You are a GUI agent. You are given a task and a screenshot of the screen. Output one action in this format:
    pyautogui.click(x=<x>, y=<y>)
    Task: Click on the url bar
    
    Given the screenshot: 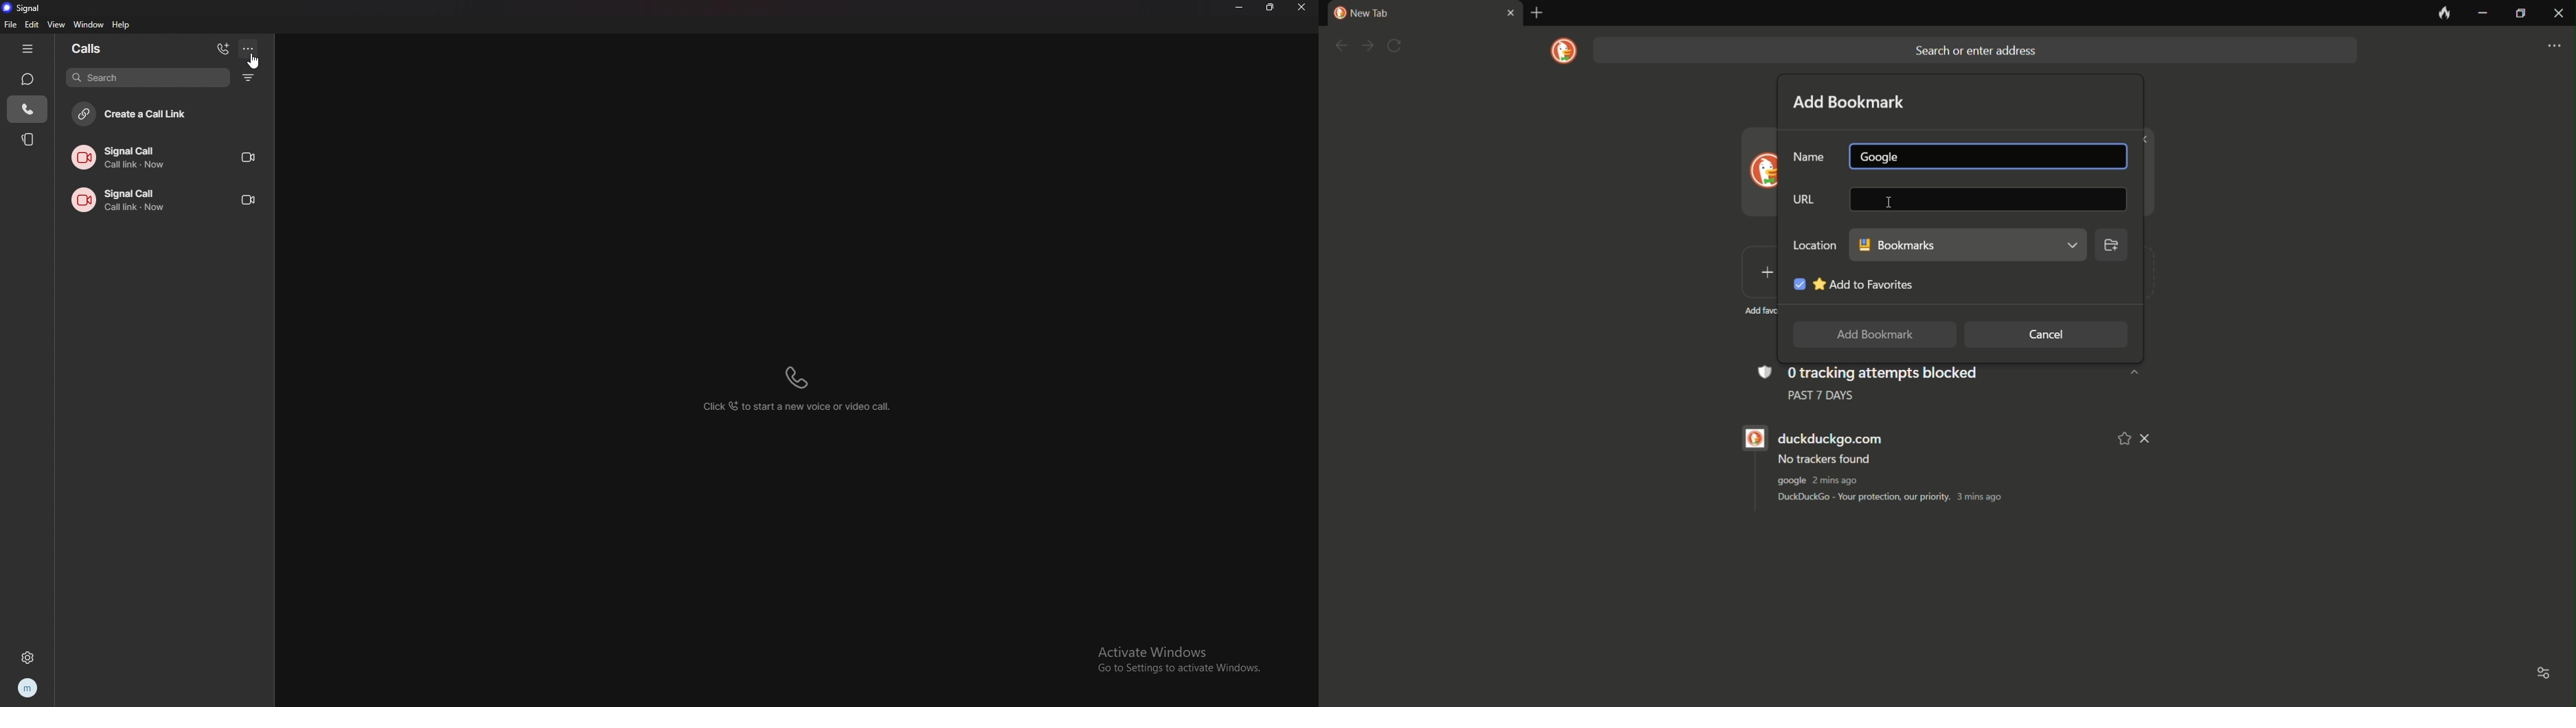 What is the action you would take?
    pyautogui.click(x=1986, y=201)
    